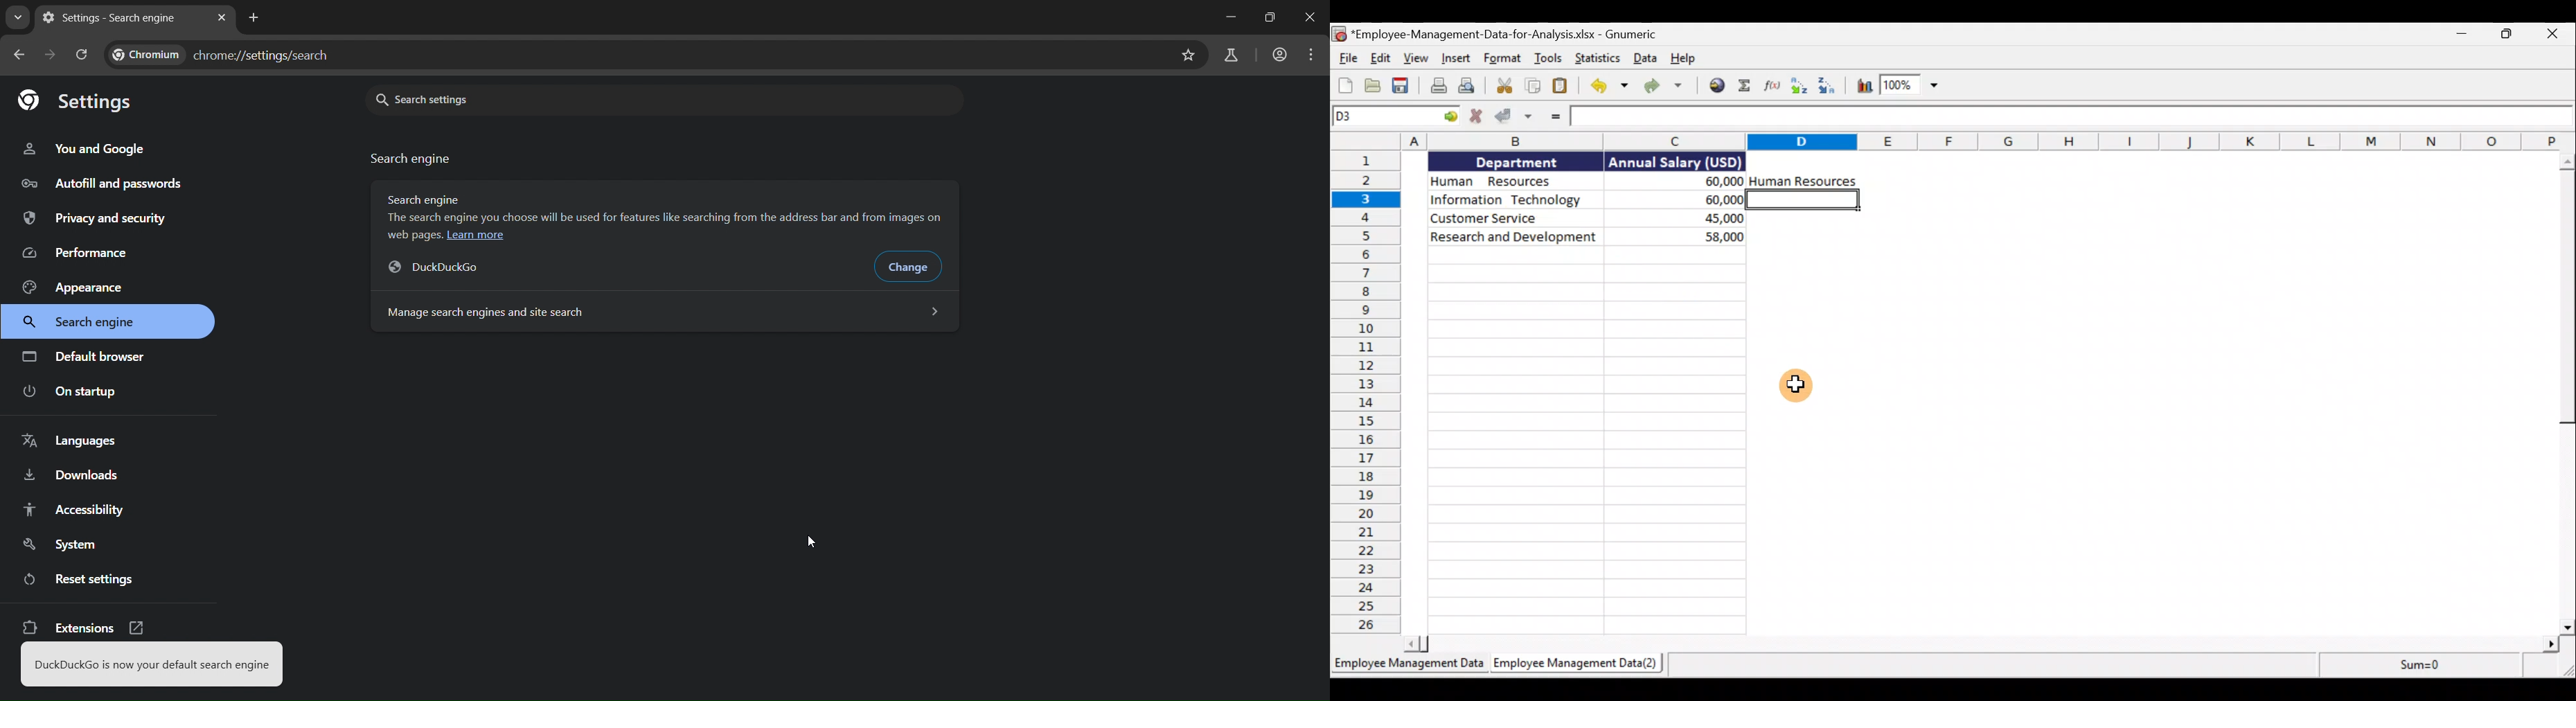 Image resolution: width=2576 pixels, height=728 pixels. Describe the element at coordinates (223, 15) in the screenshot. I see `close tab` at that location.